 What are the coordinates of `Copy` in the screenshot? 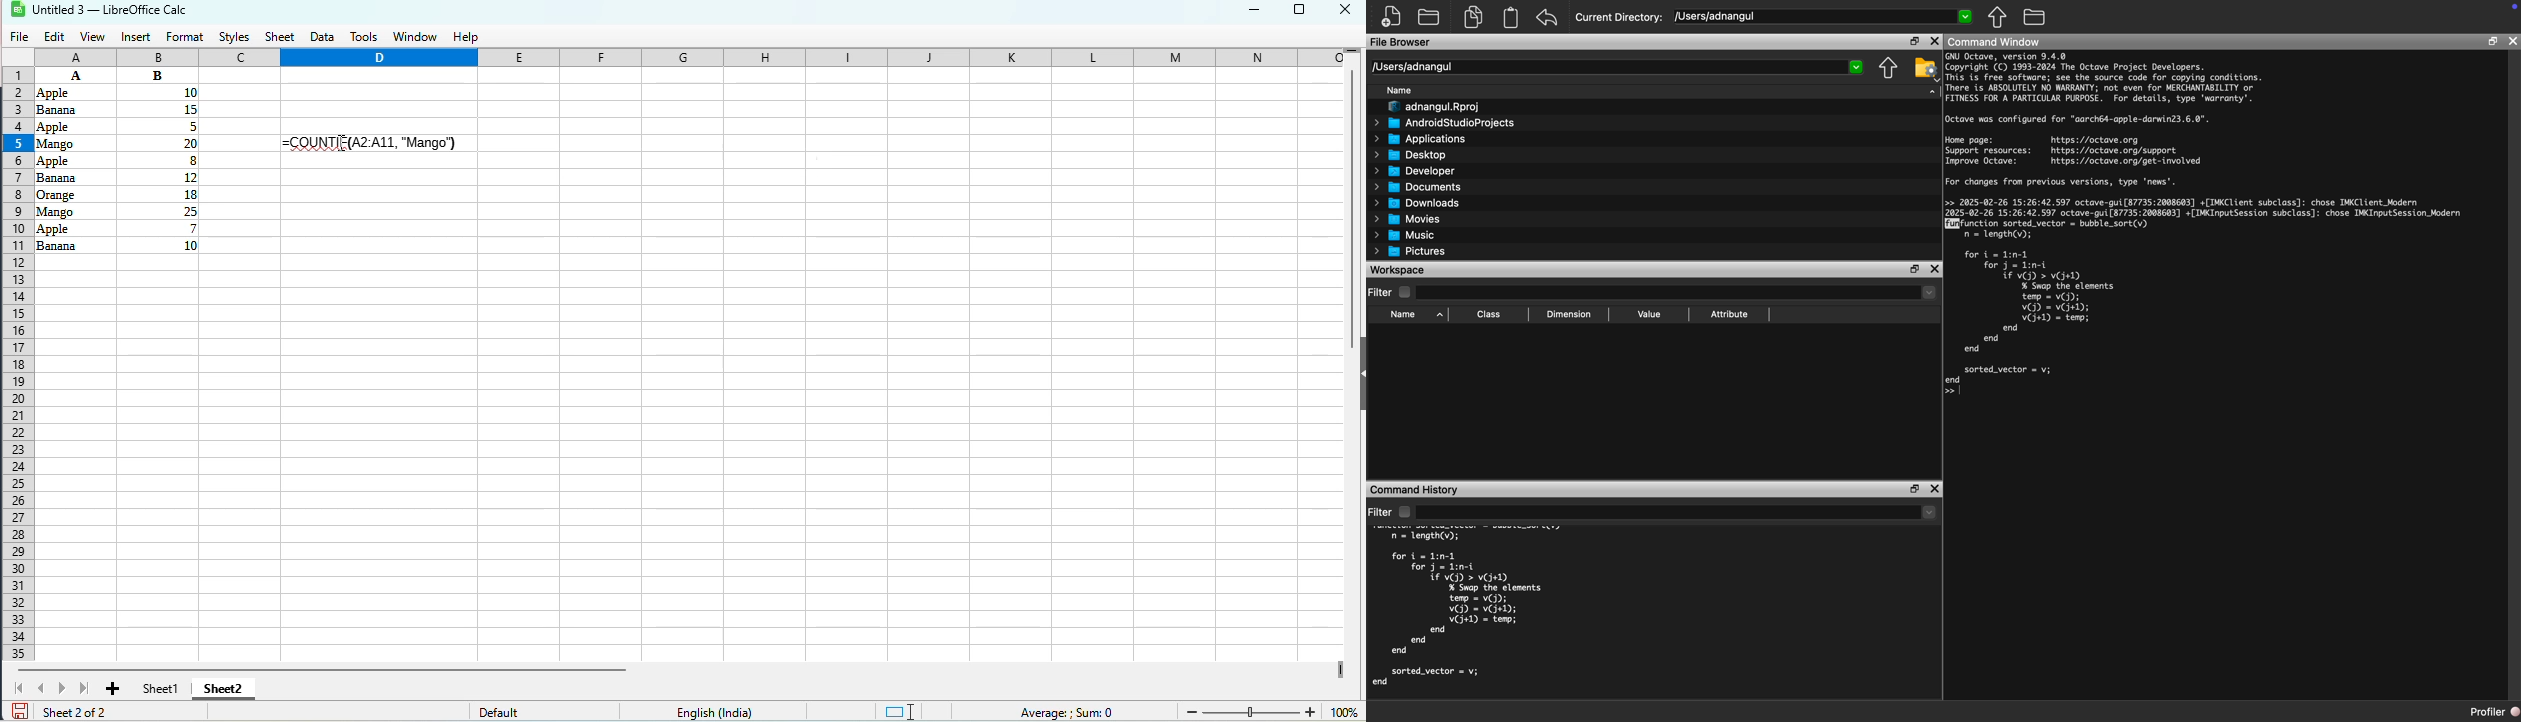 It's located at (1478, 16).